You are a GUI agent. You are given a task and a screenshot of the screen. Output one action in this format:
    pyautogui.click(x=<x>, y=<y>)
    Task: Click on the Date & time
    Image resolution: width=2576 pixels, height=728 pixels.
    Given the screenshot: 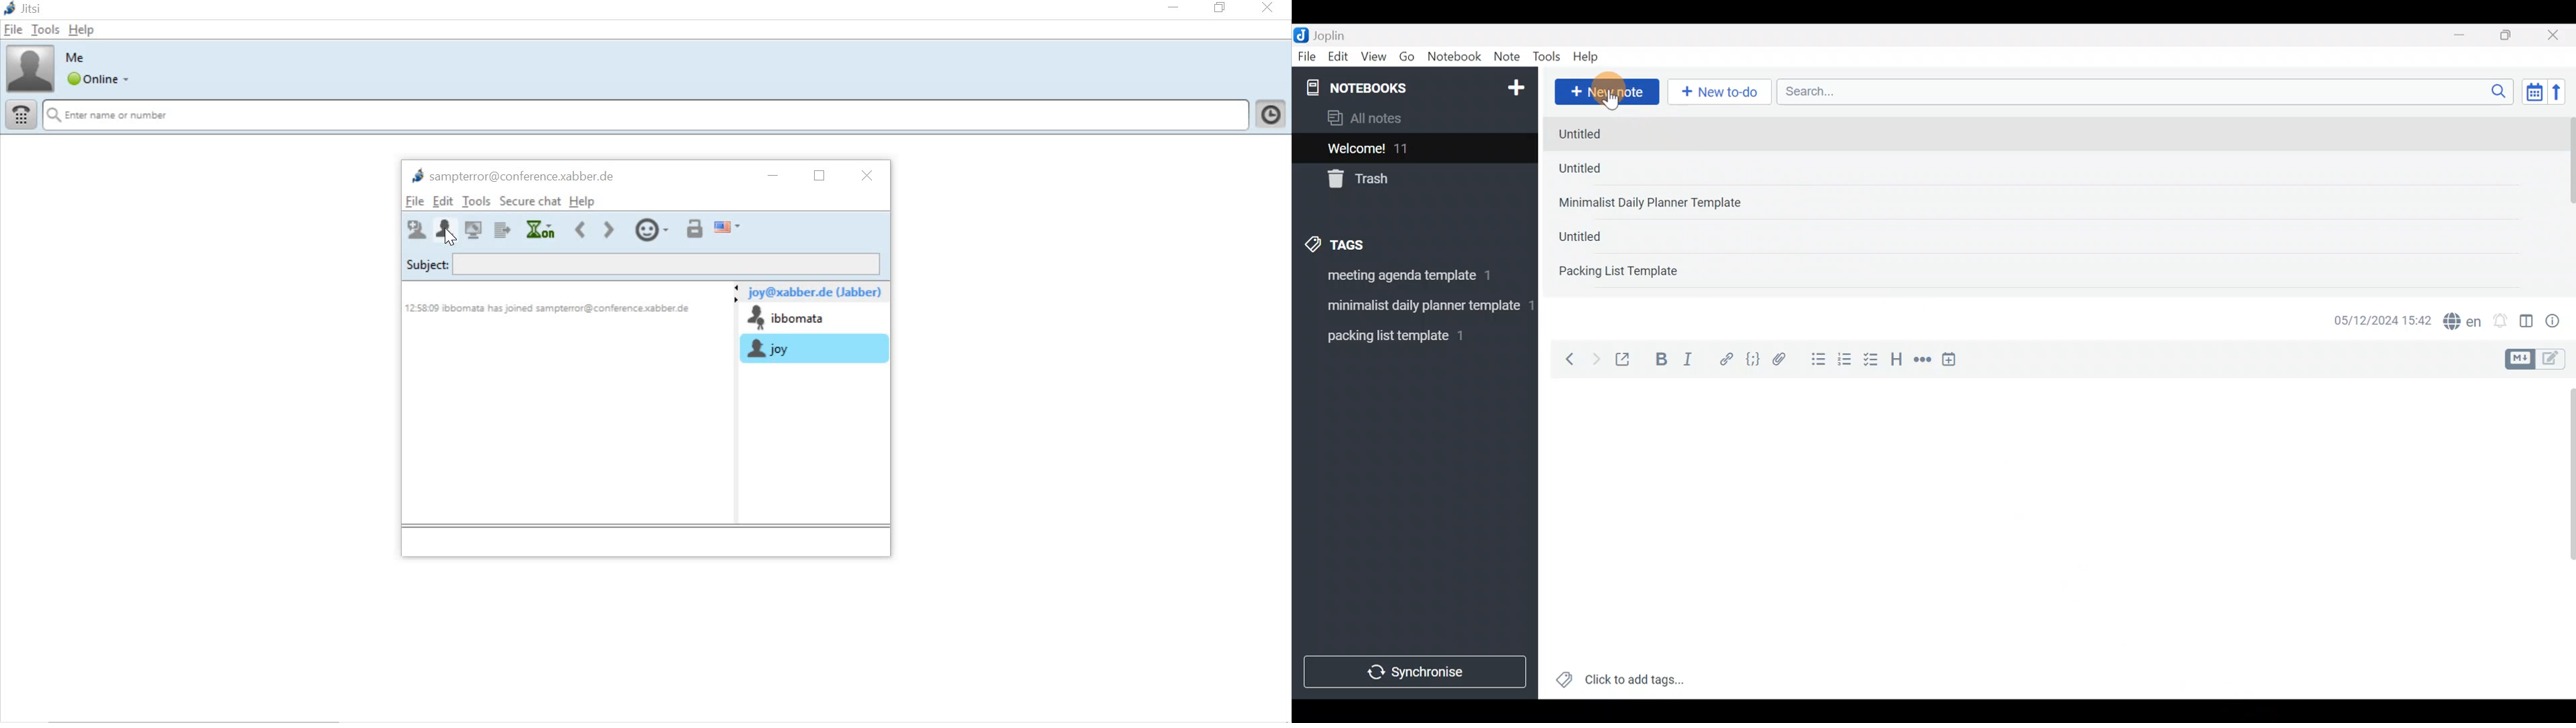 What is the action you would take?
    pyautogui.click(x=2373, y=320)
    